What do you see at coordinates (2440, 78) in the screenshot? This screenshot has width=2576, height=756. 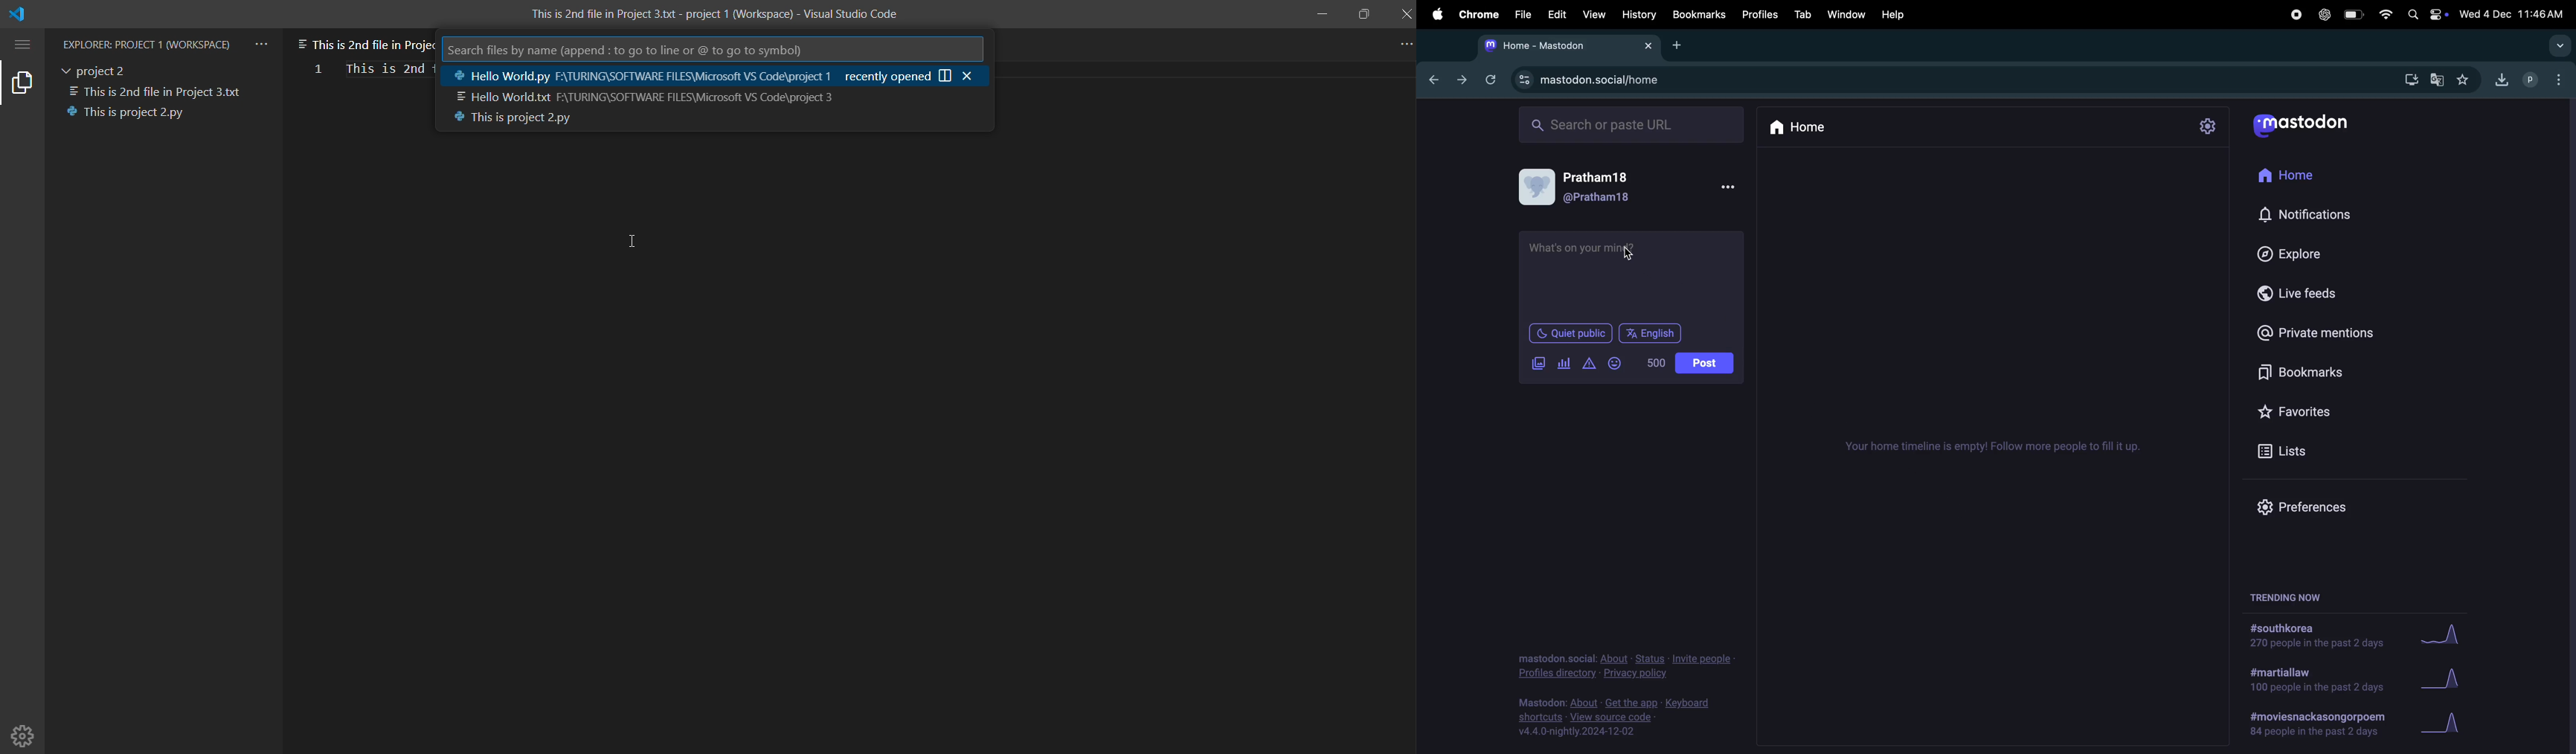 I see `translate` at bounding box center [2440, 78].